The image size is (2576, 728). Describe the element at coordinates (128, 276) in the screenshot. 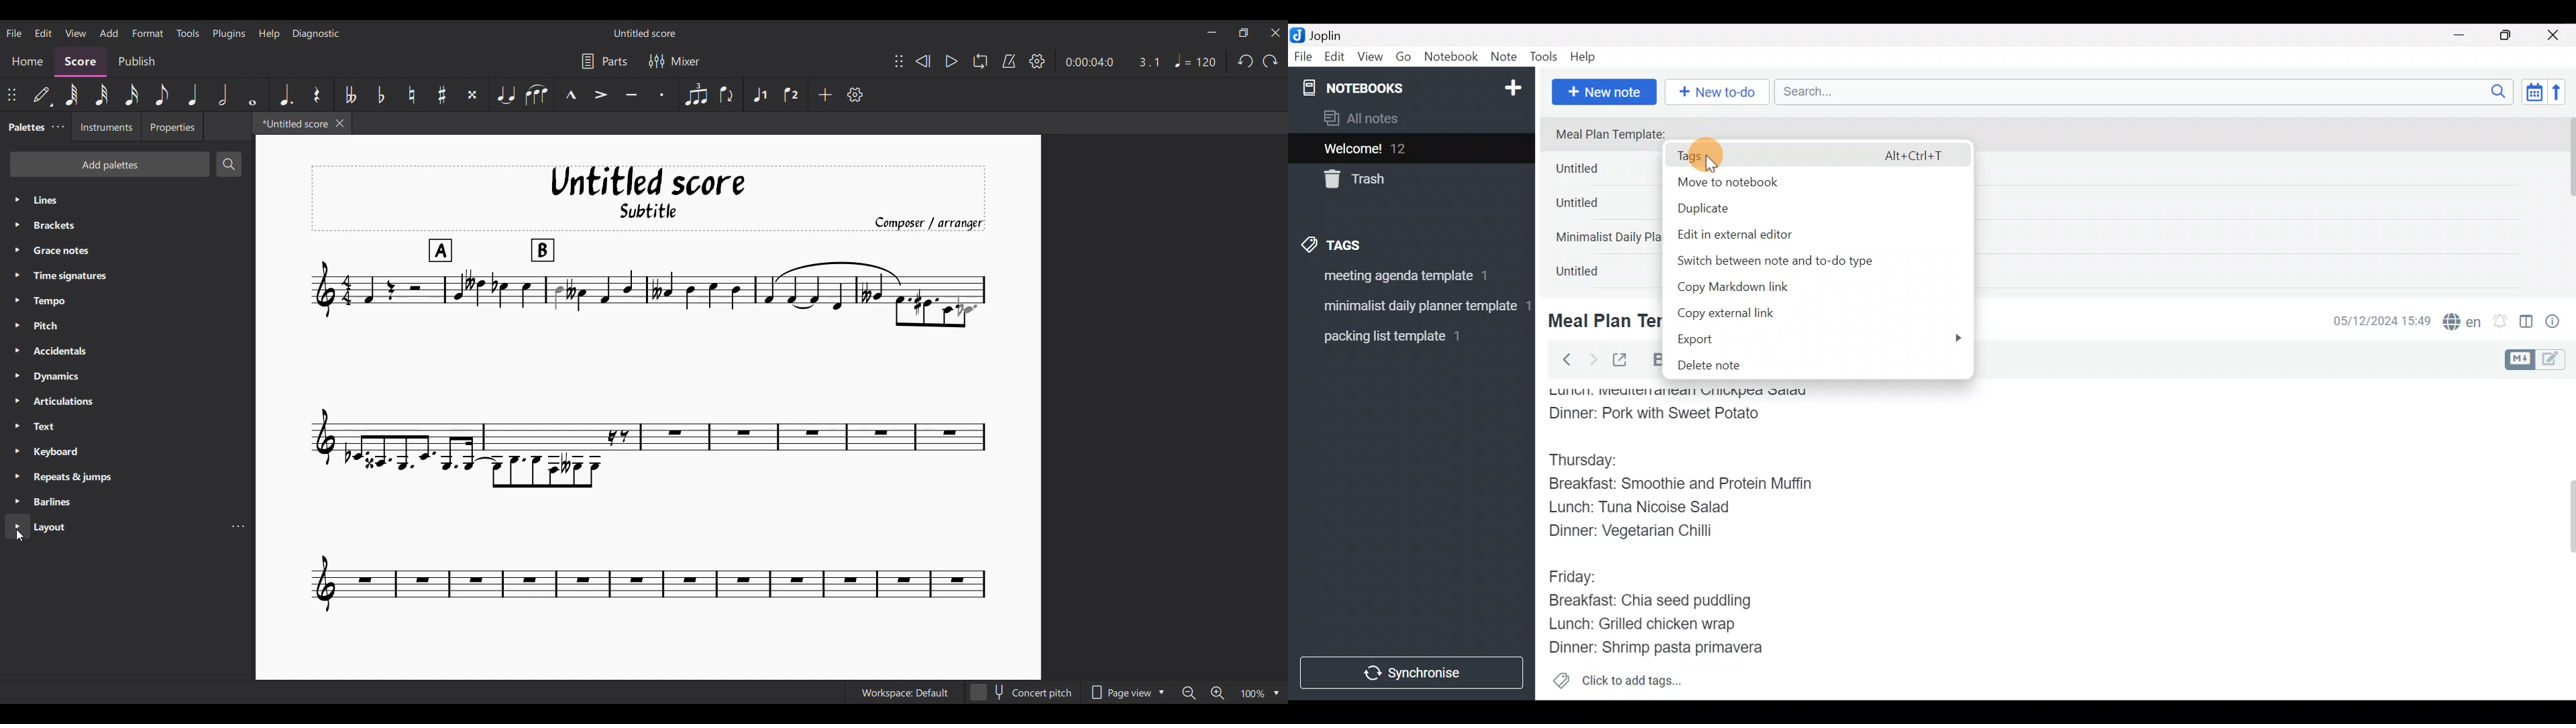

I see `Time signatures` at that location.